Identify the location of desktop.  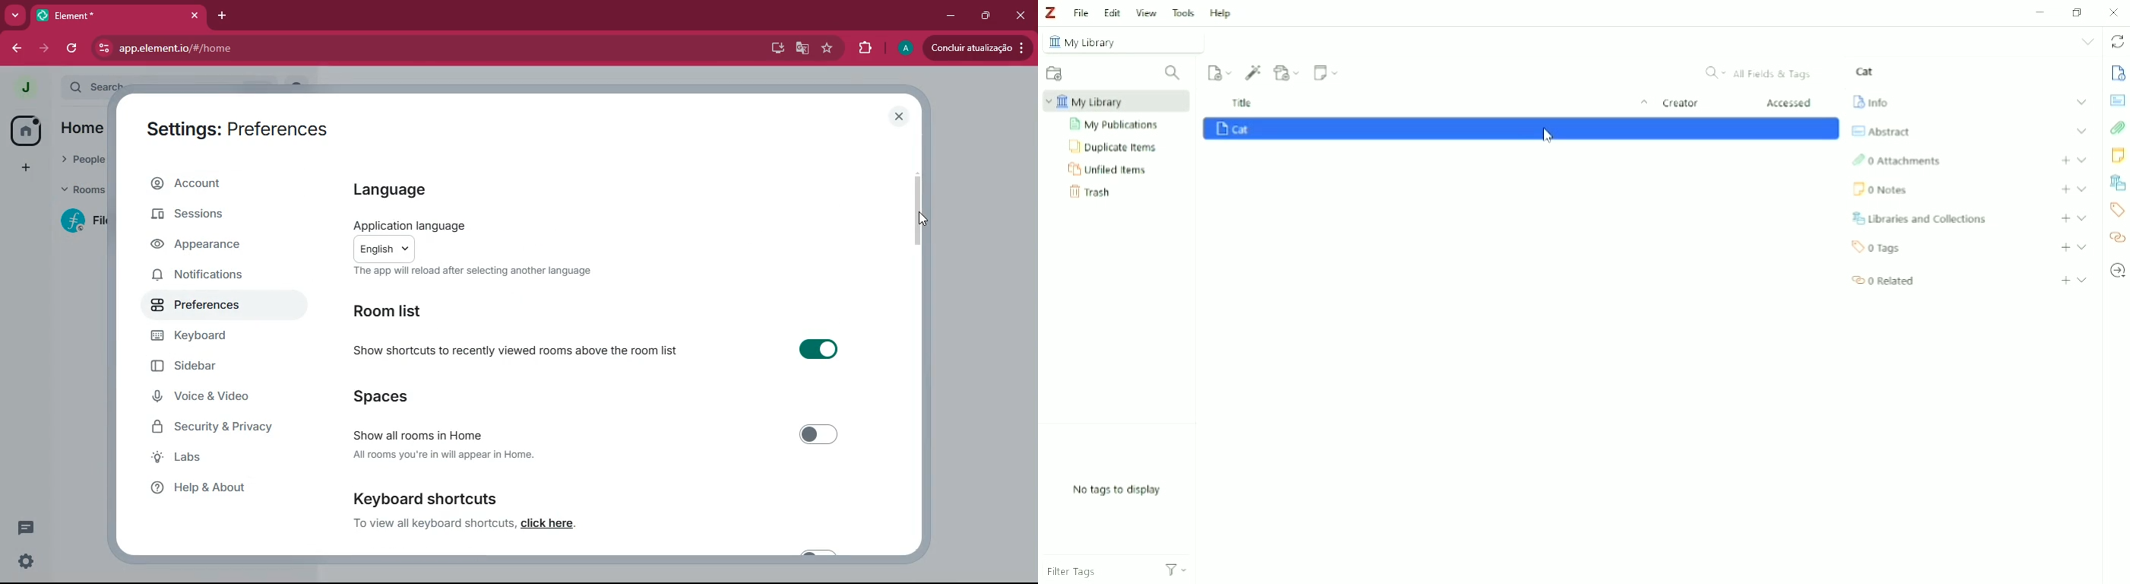
(777, 49).